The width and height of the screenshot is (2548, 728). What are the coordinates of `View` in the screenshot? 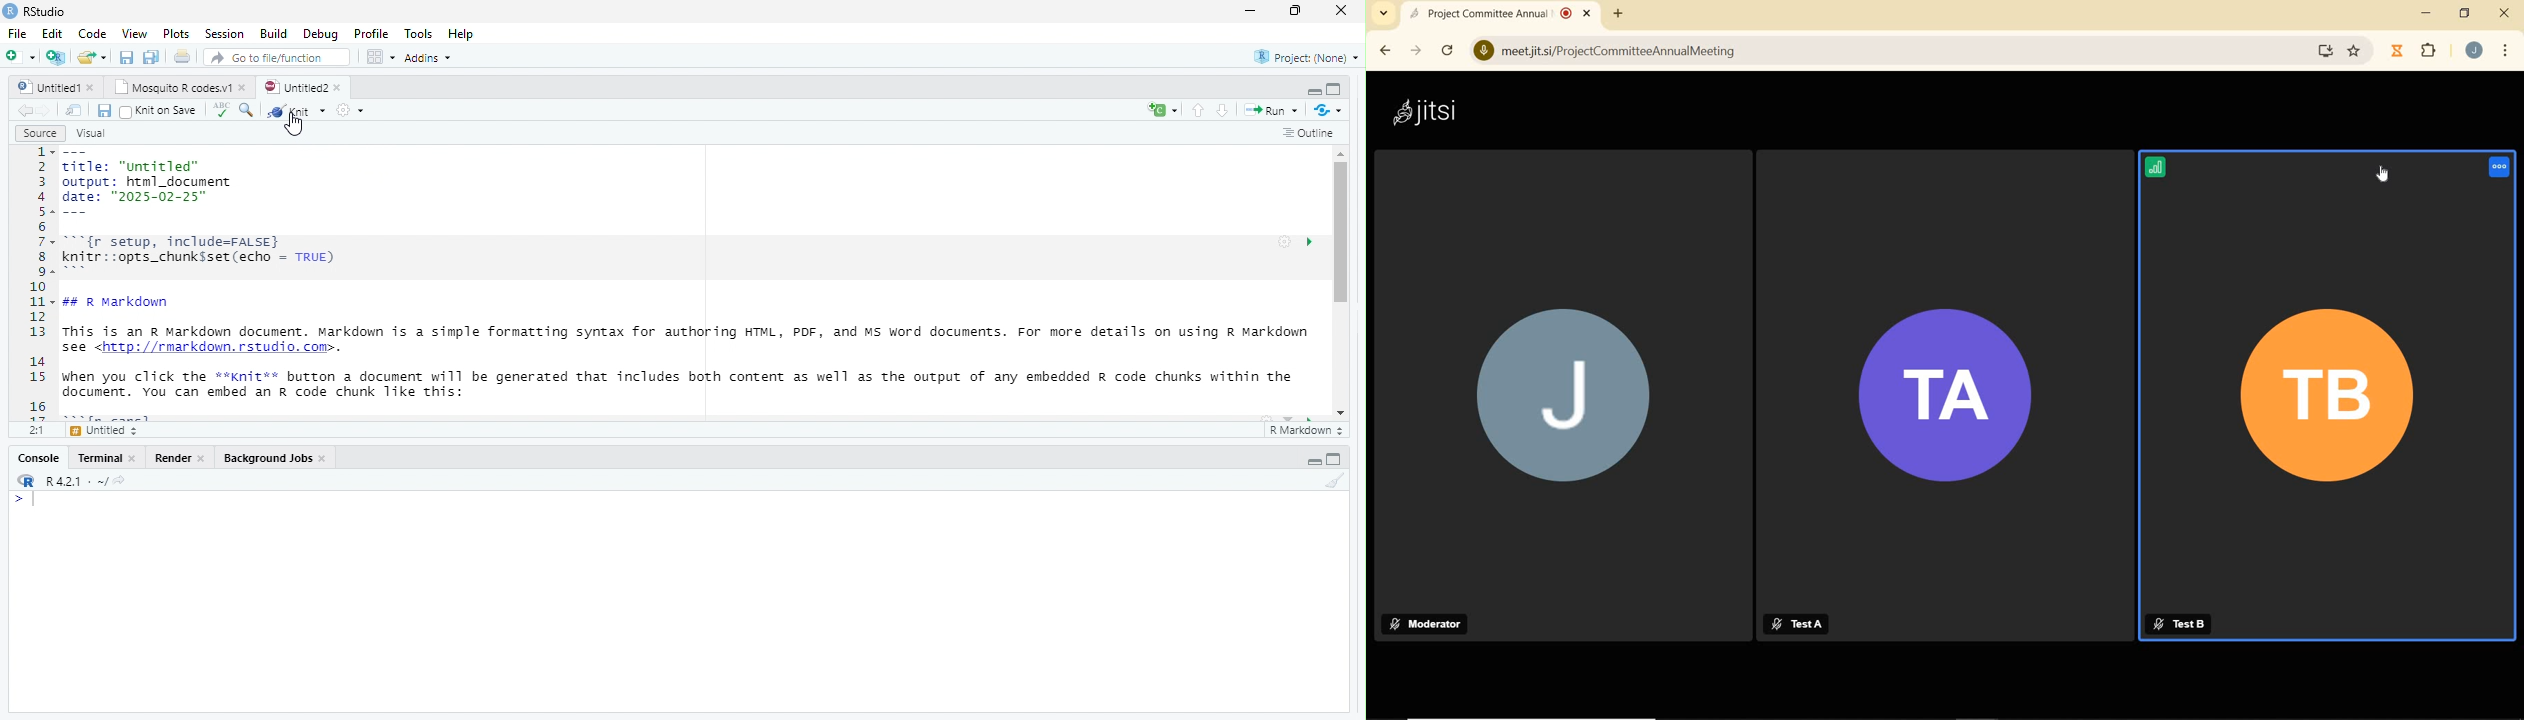 It's located at (134, 33).